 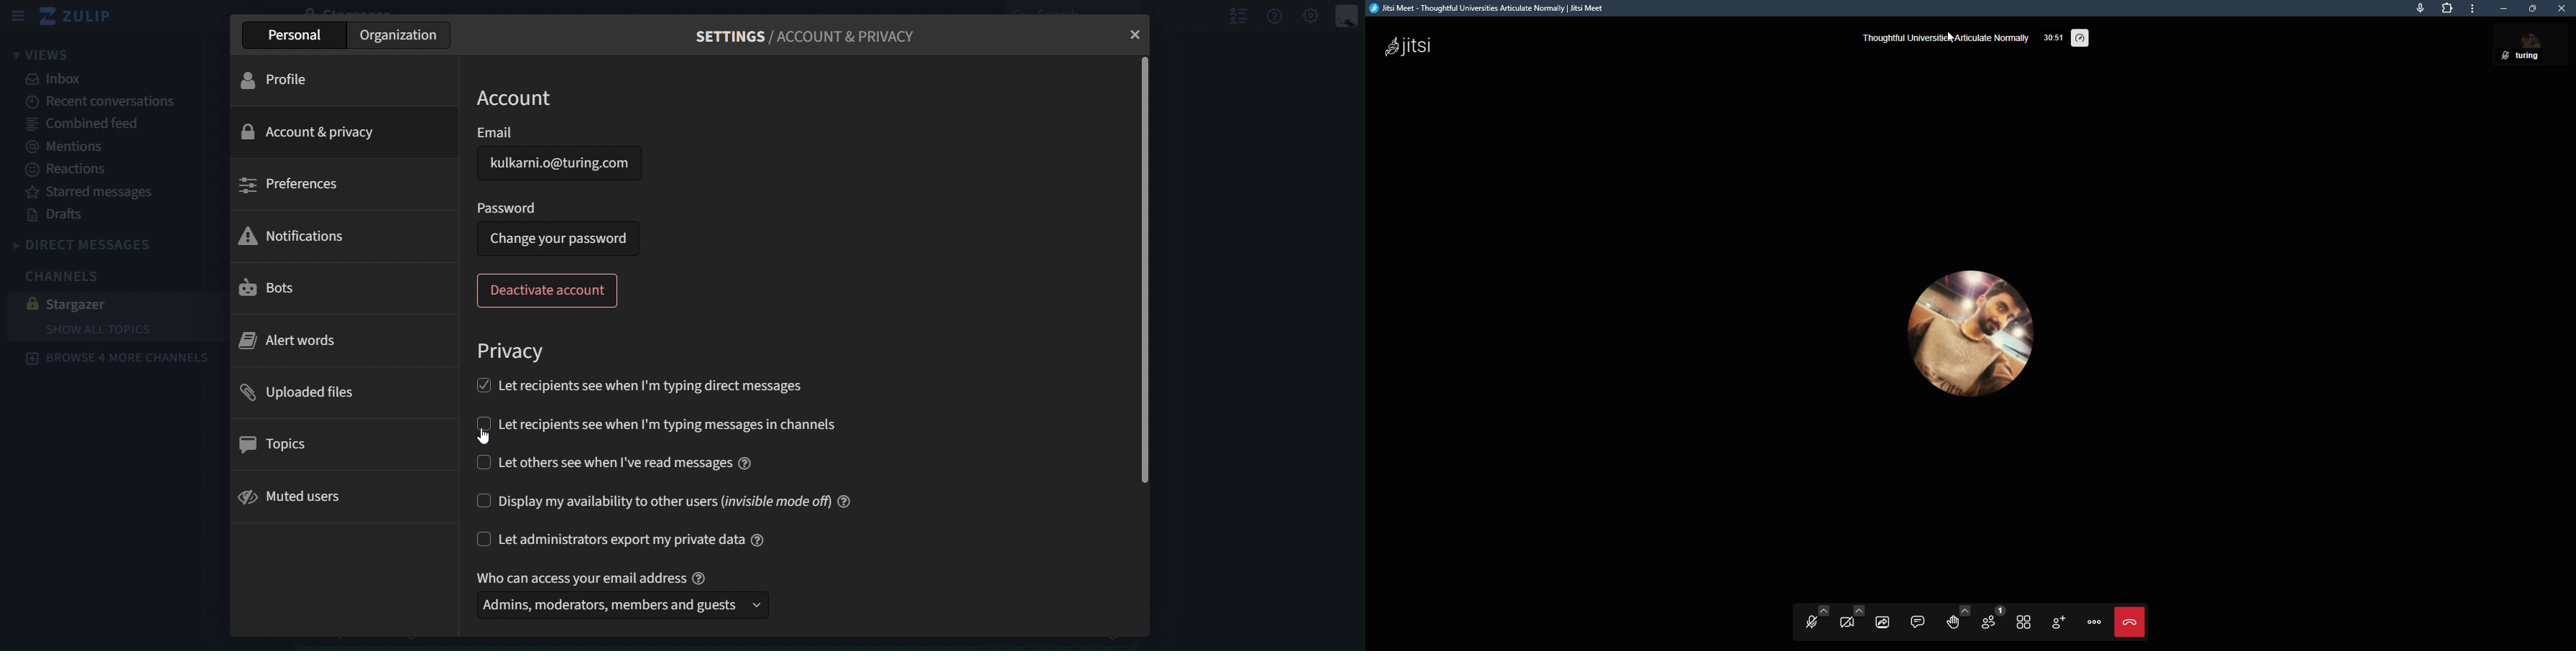 What do you see at coordinates (497, 134) in the screenshot?
I see `Email` at bounding box center [497, 134].